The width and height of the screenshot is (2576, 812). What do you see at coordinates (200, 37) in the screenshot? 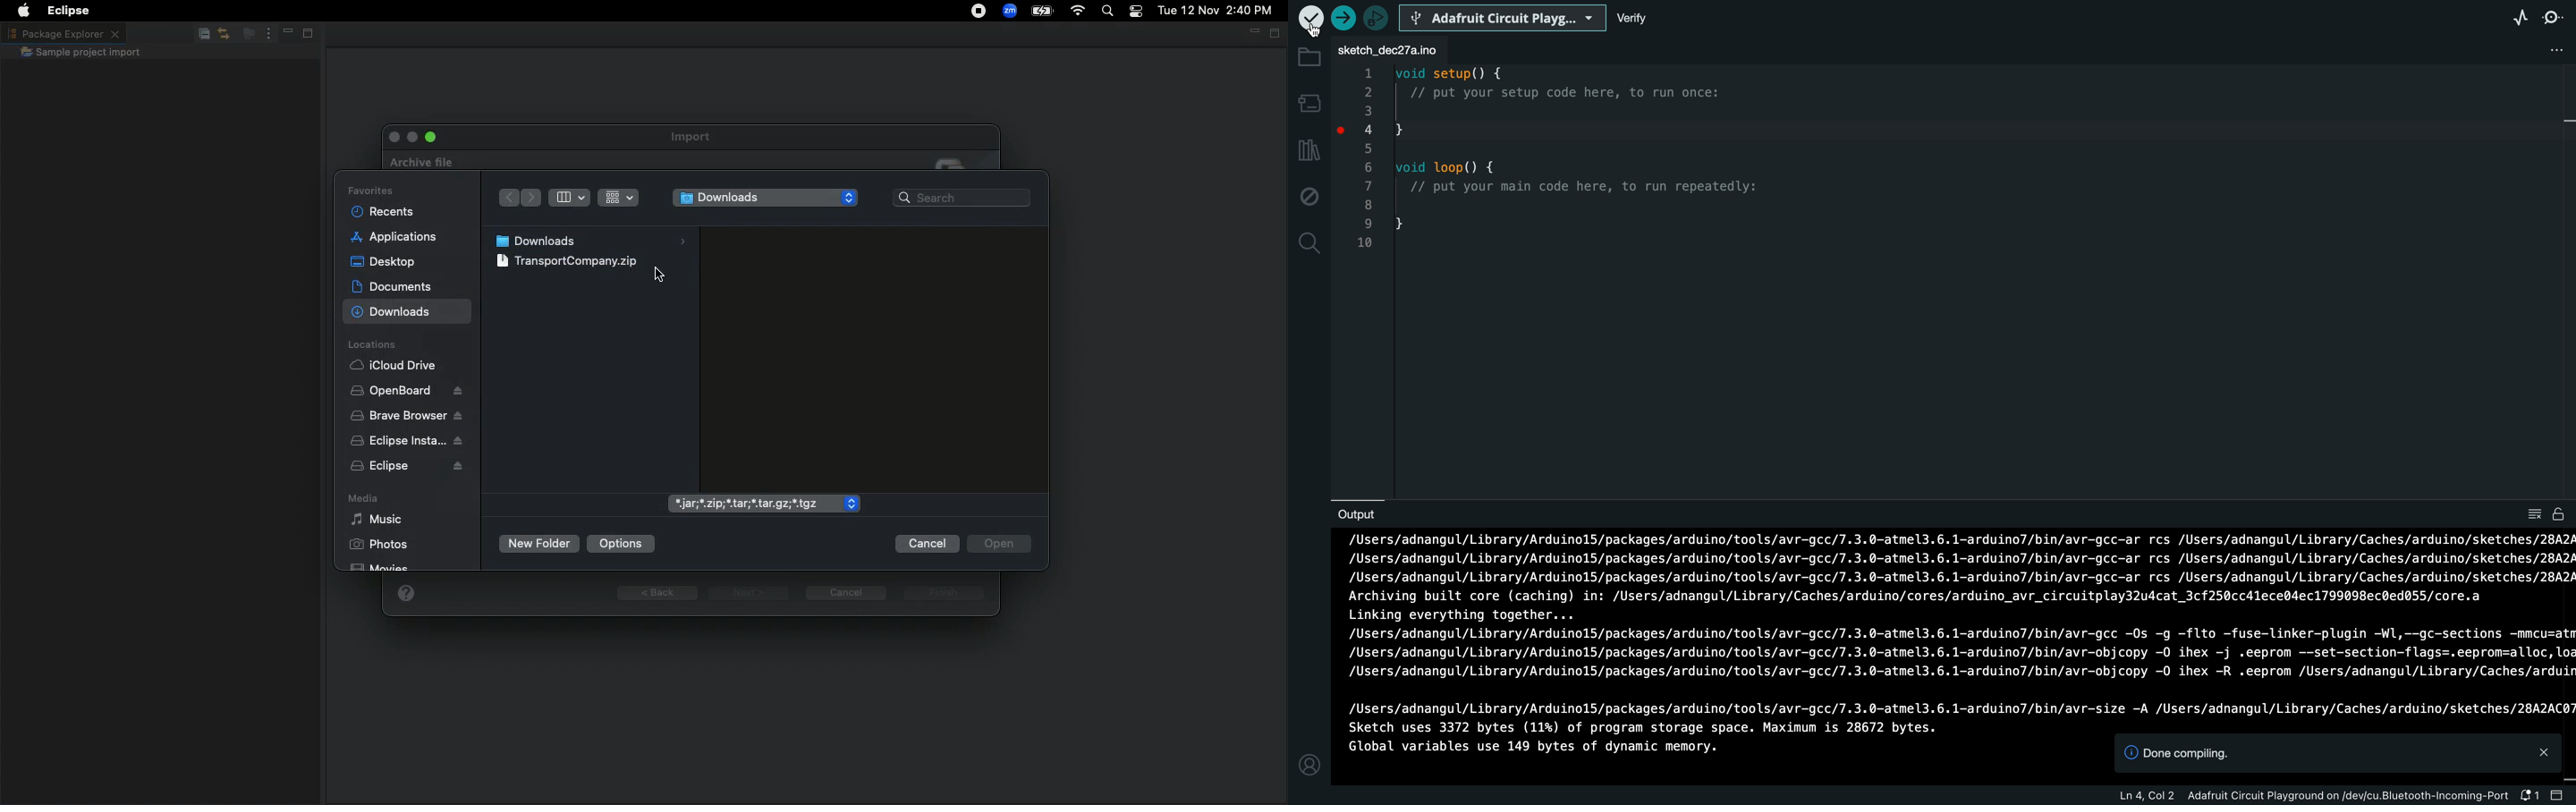
I see `Collapse all` at bounding box center [200, 37].